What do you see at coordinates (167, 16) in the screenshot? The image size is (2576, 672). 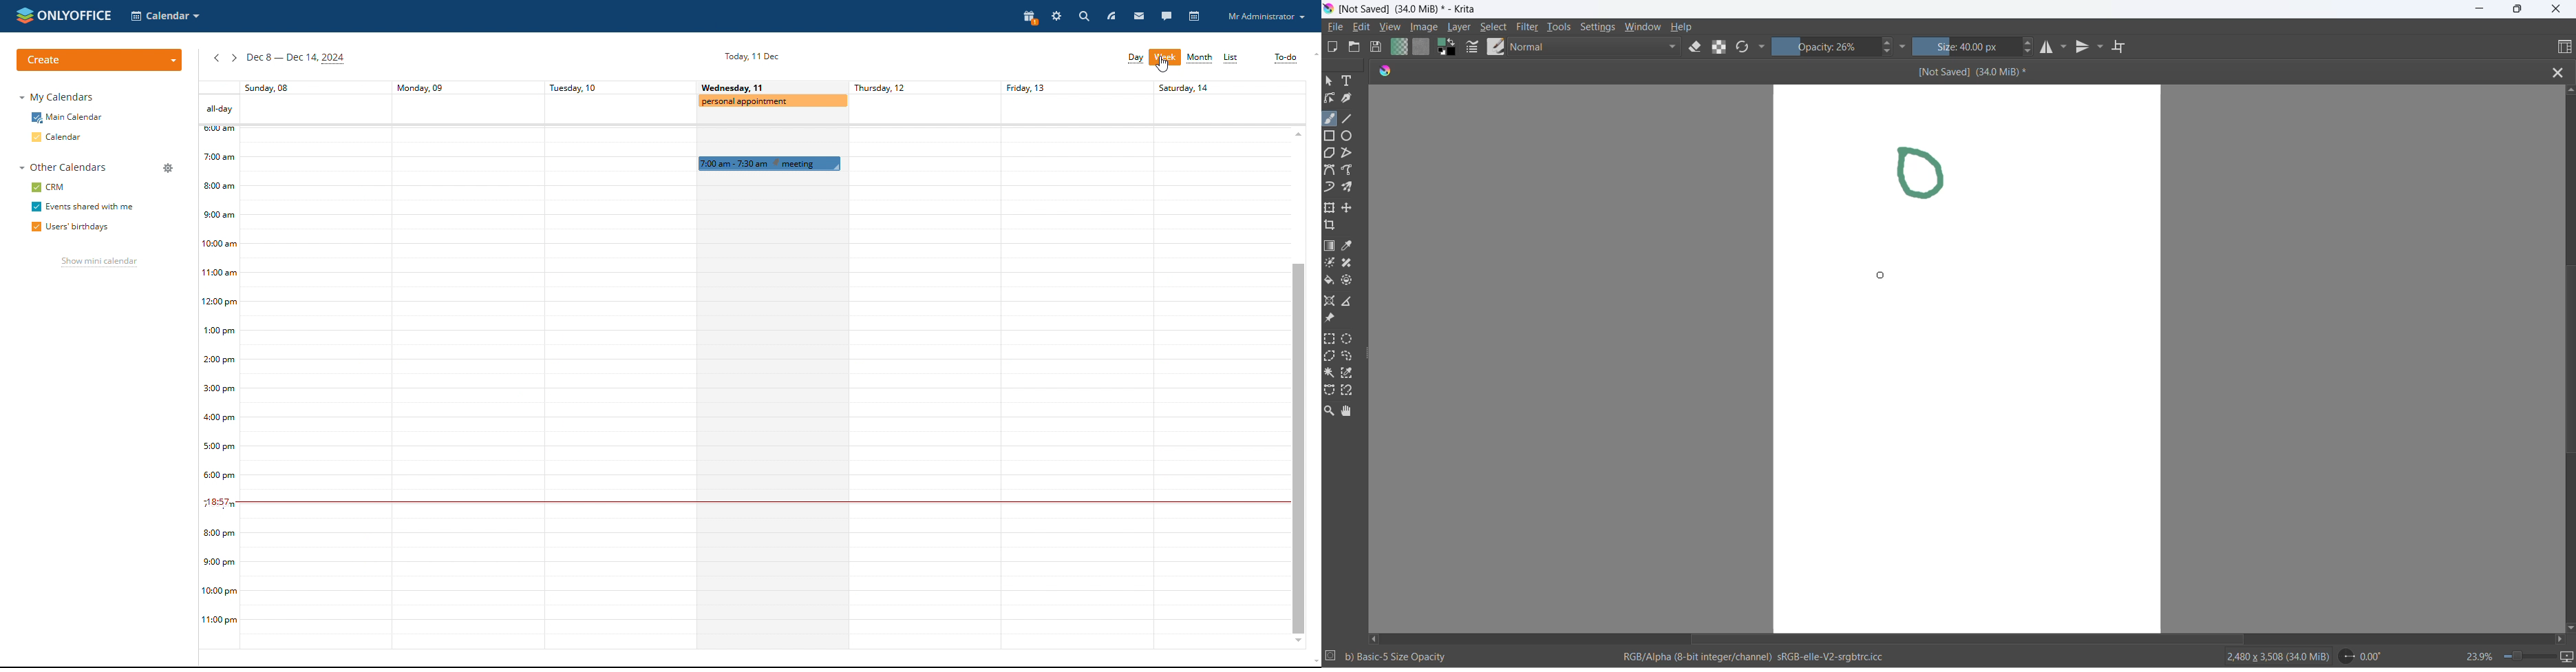 I see `select application` at bounding box center [167, 16].